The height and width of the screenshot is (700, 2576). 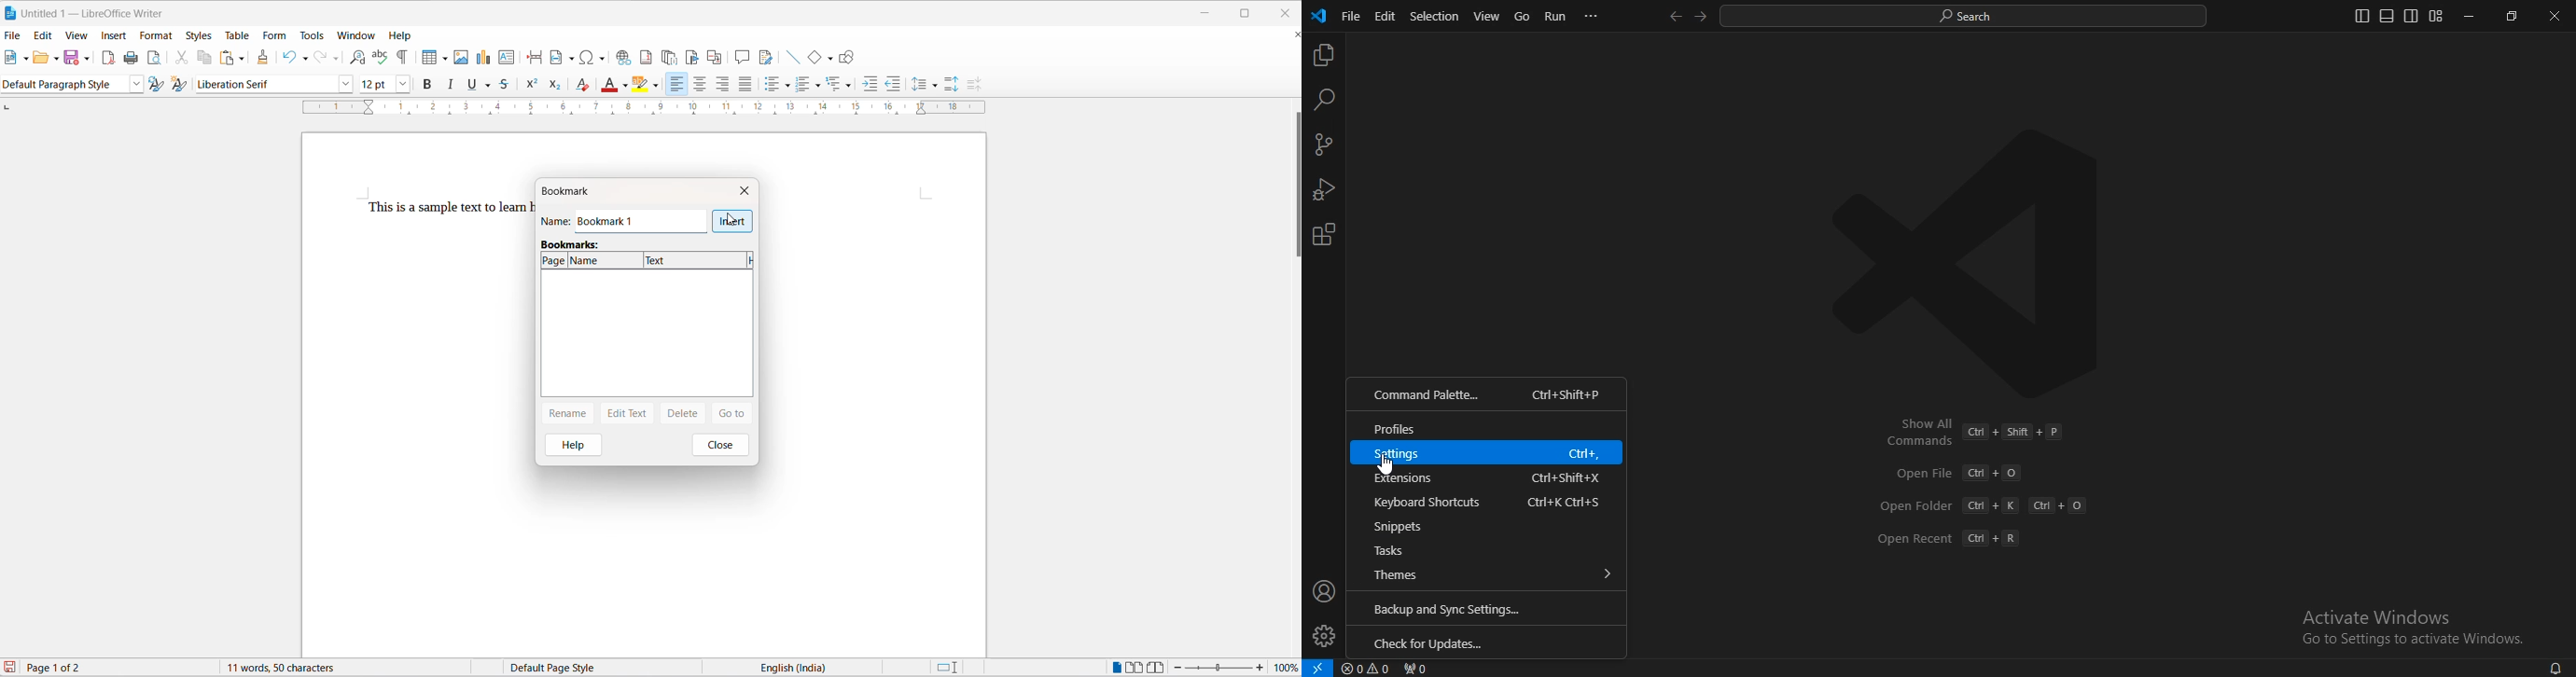 What do you see at coordinates (321, 58) in the screenshot?
I see `redo` at bounding box center [321, 58].